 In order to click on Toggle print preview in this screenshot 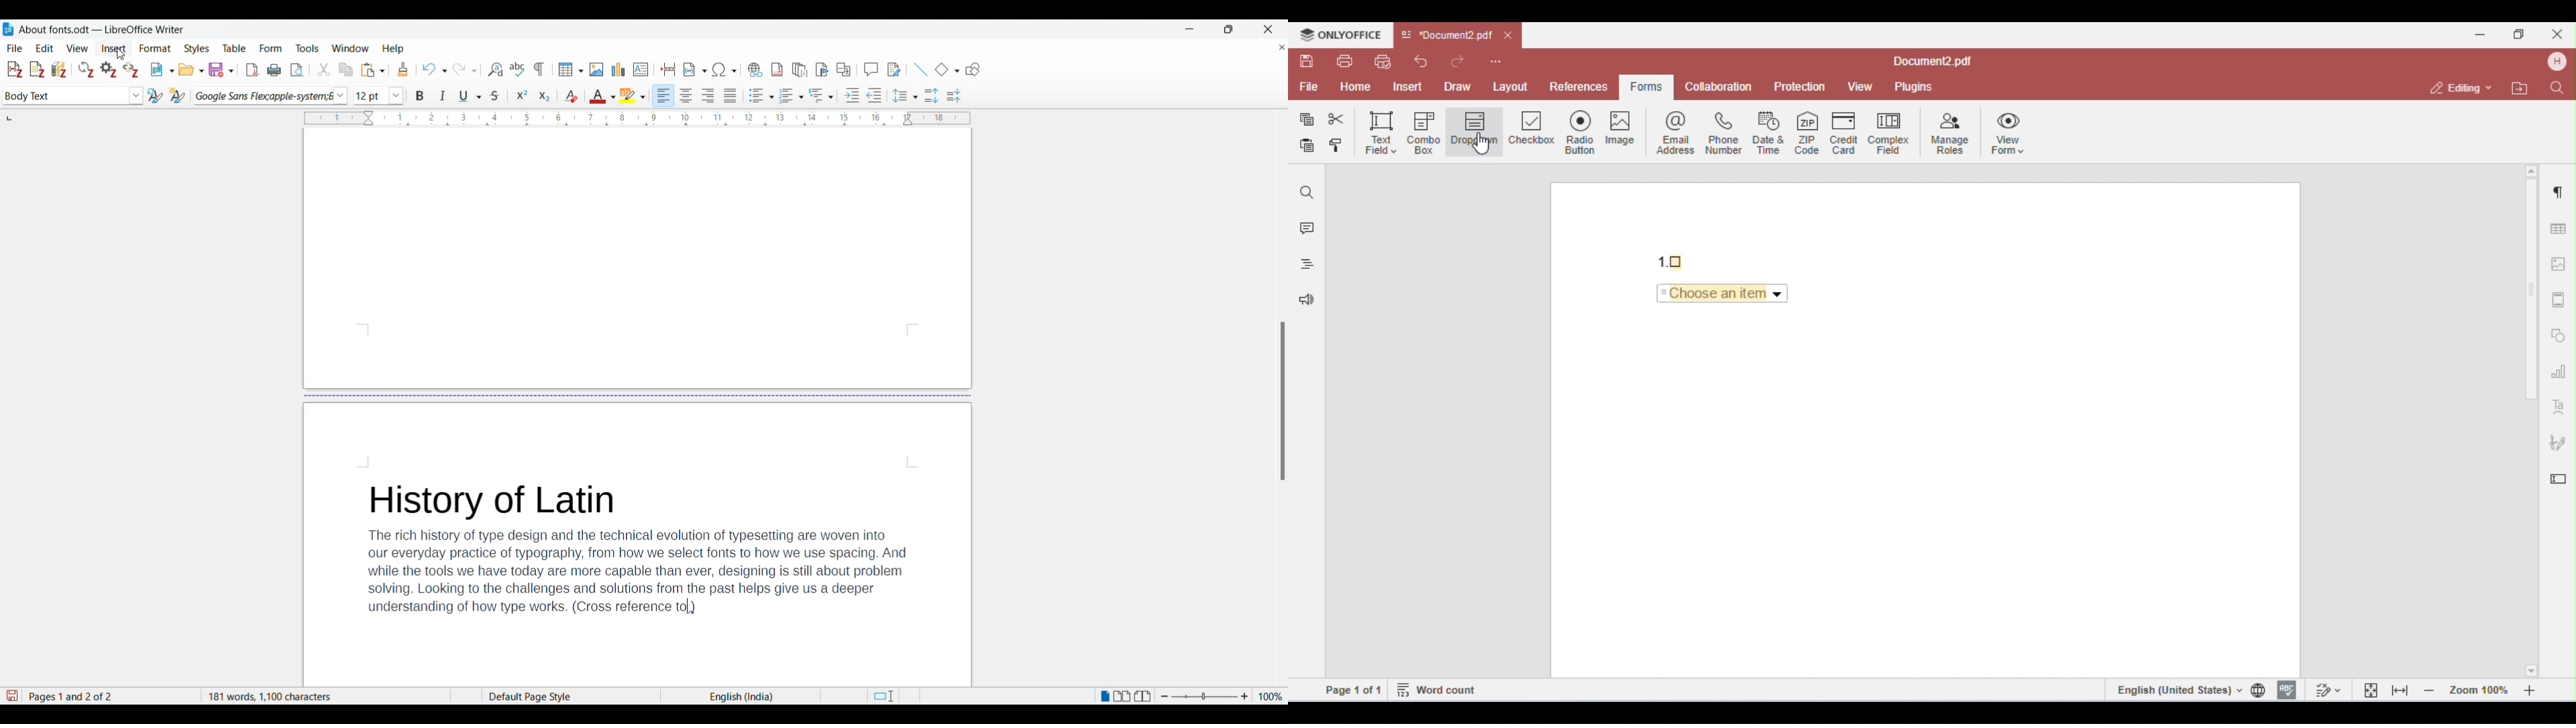, I will do `click(299, 70)`.